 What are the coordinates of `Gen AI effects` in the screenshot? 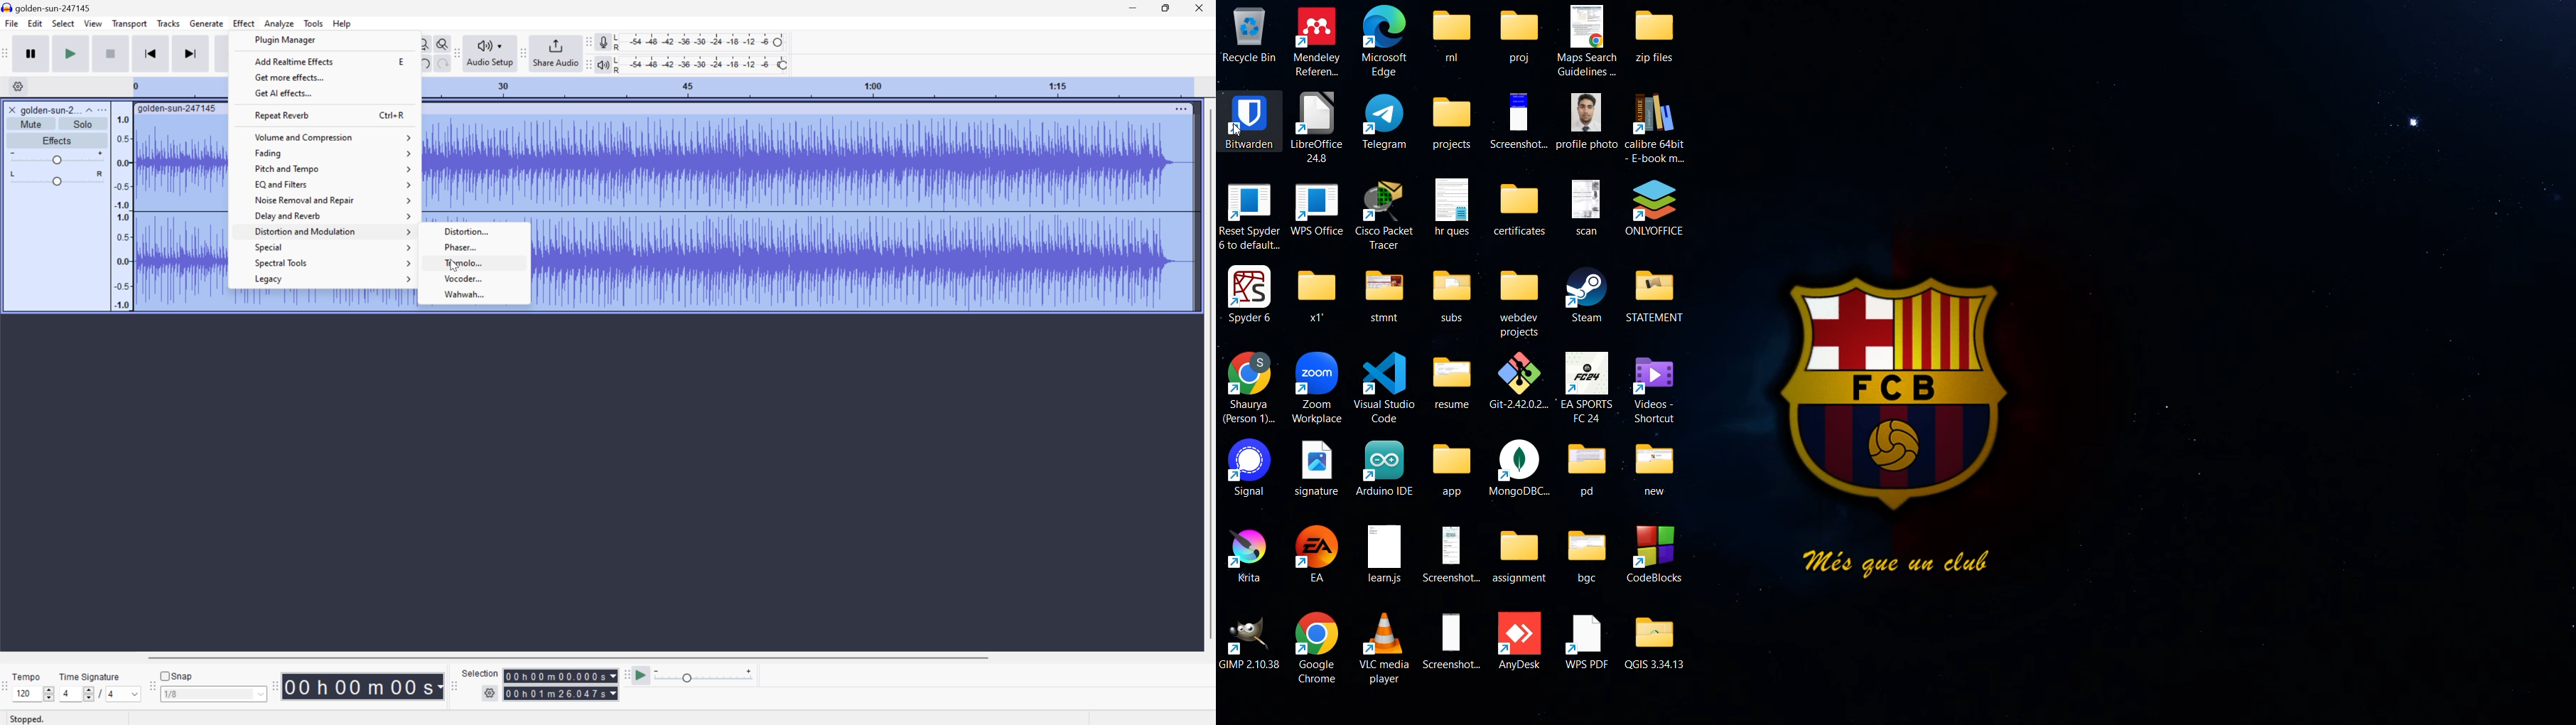 It's located at (283, 93).